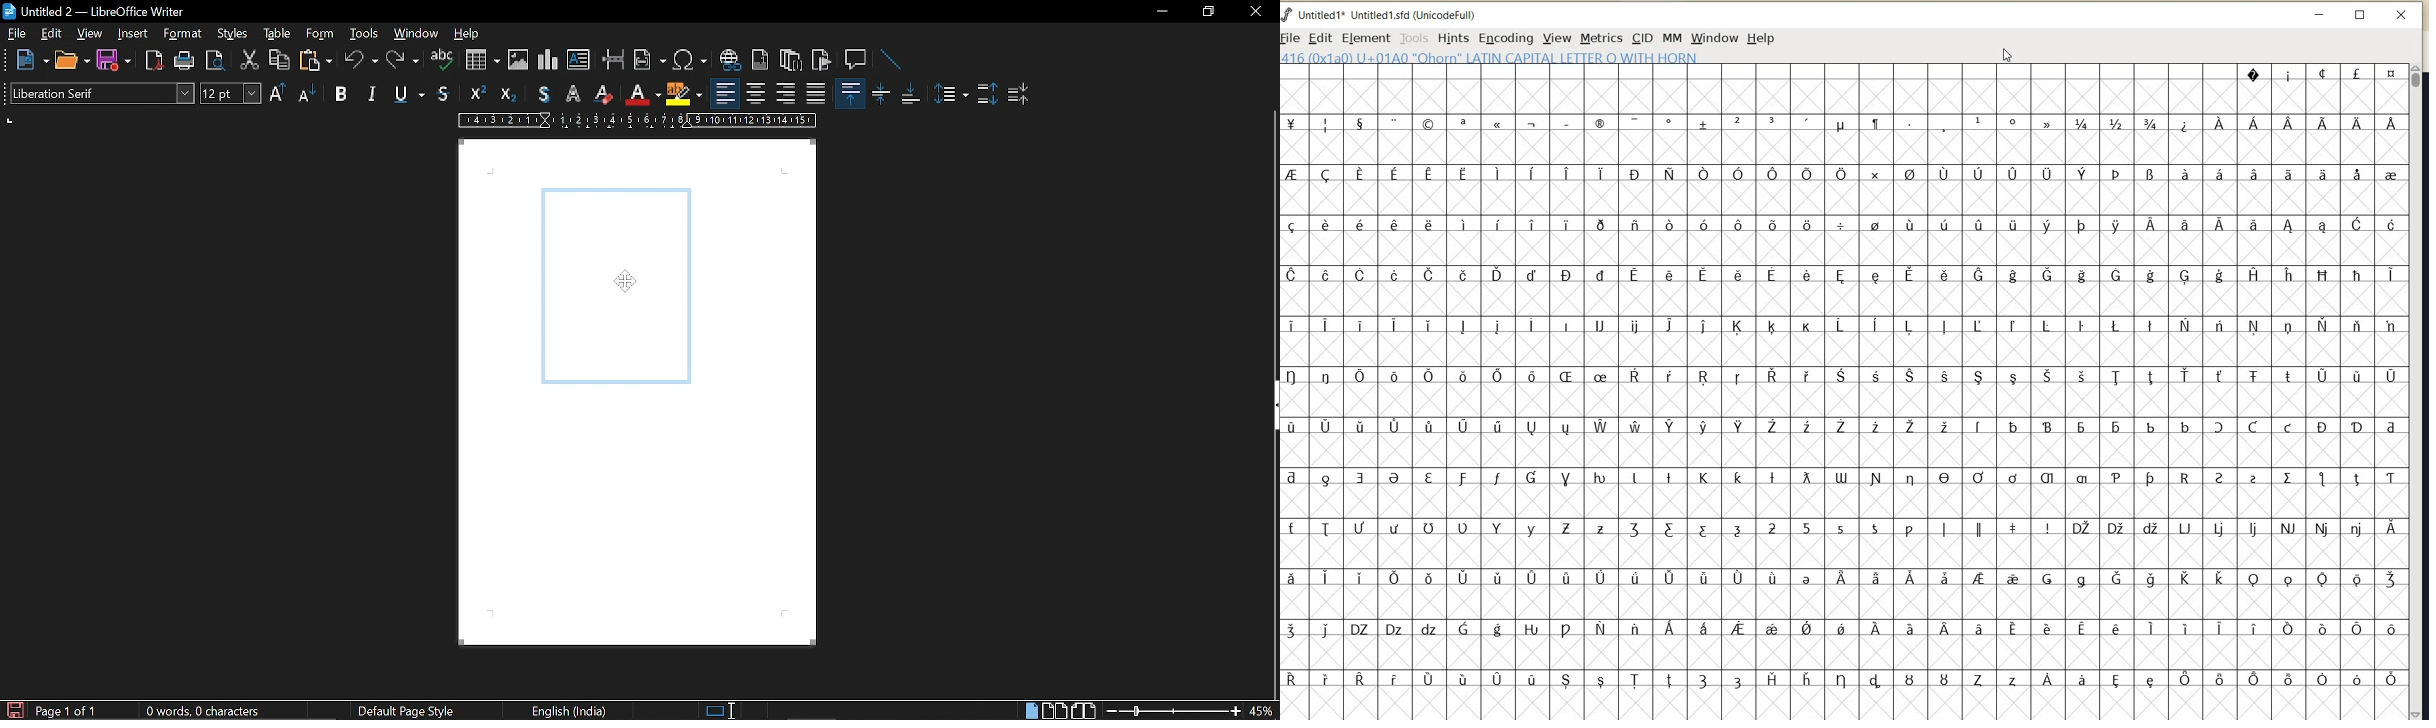 The image size is (2436, 728). What do you see at coordinates (1413, 39) in the screenshot?
I see `TOOLS` at bounding box center [1413, 39].